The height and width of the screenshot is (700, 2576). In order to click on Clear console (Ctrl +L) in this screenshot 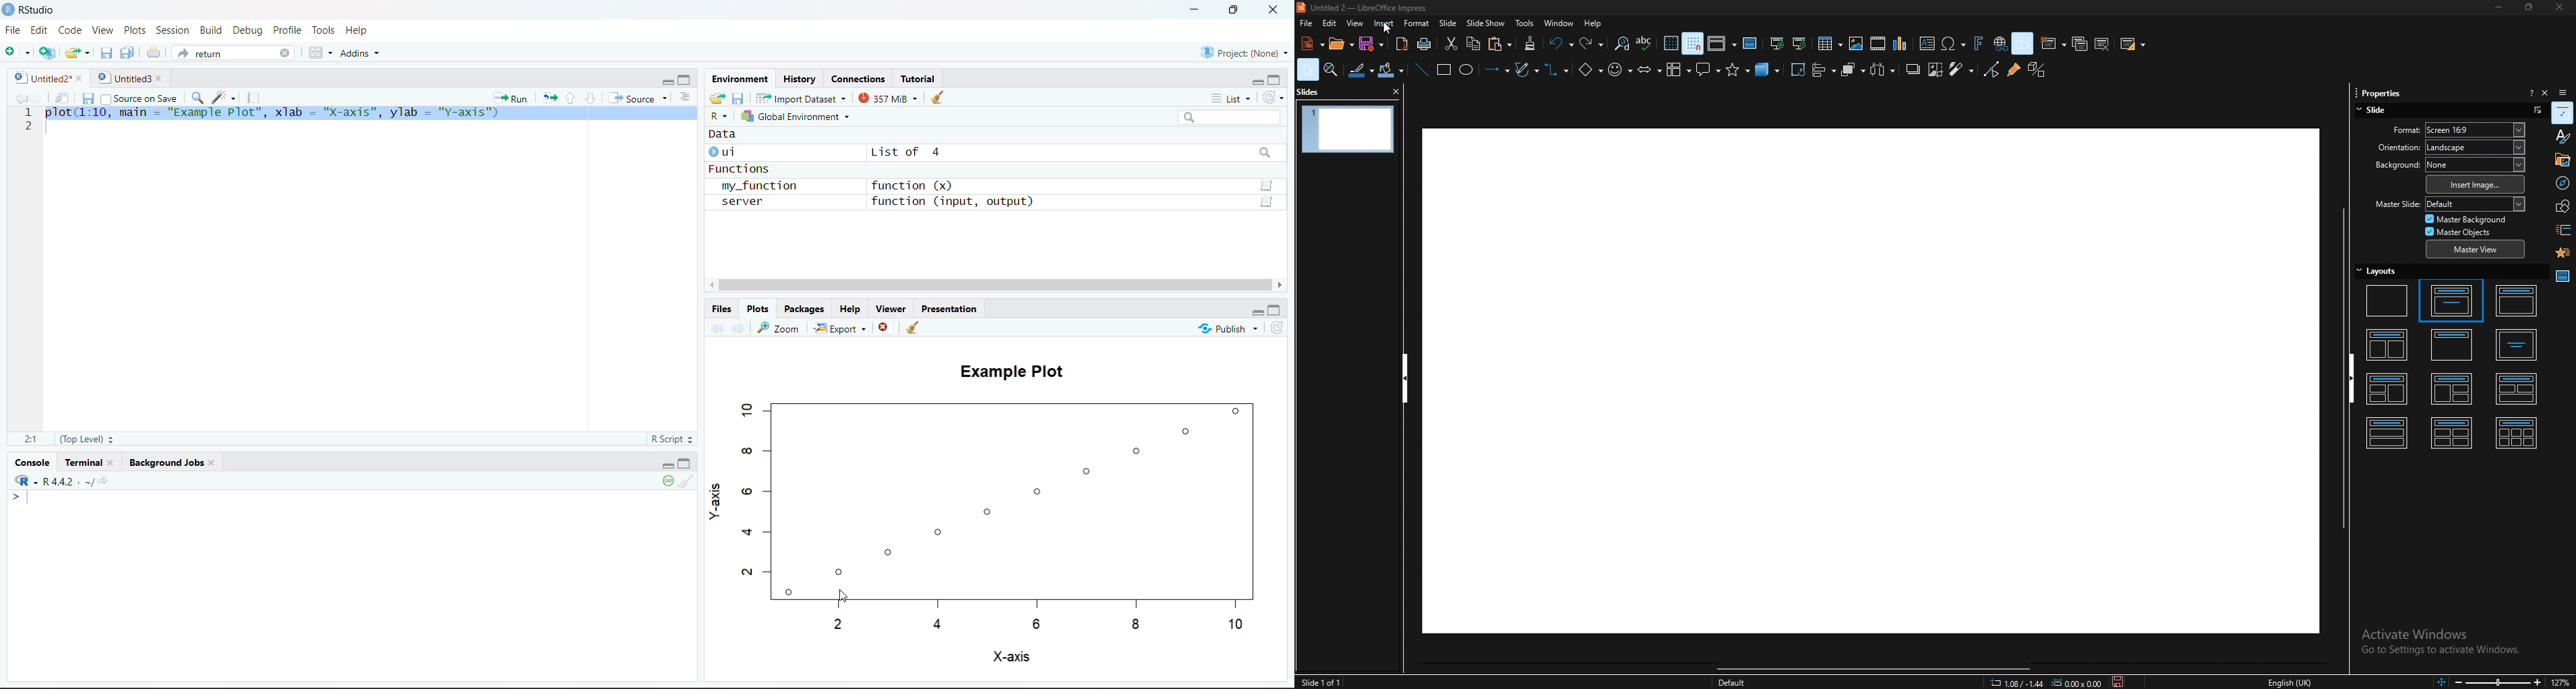, I will do `click(915, 328)`.